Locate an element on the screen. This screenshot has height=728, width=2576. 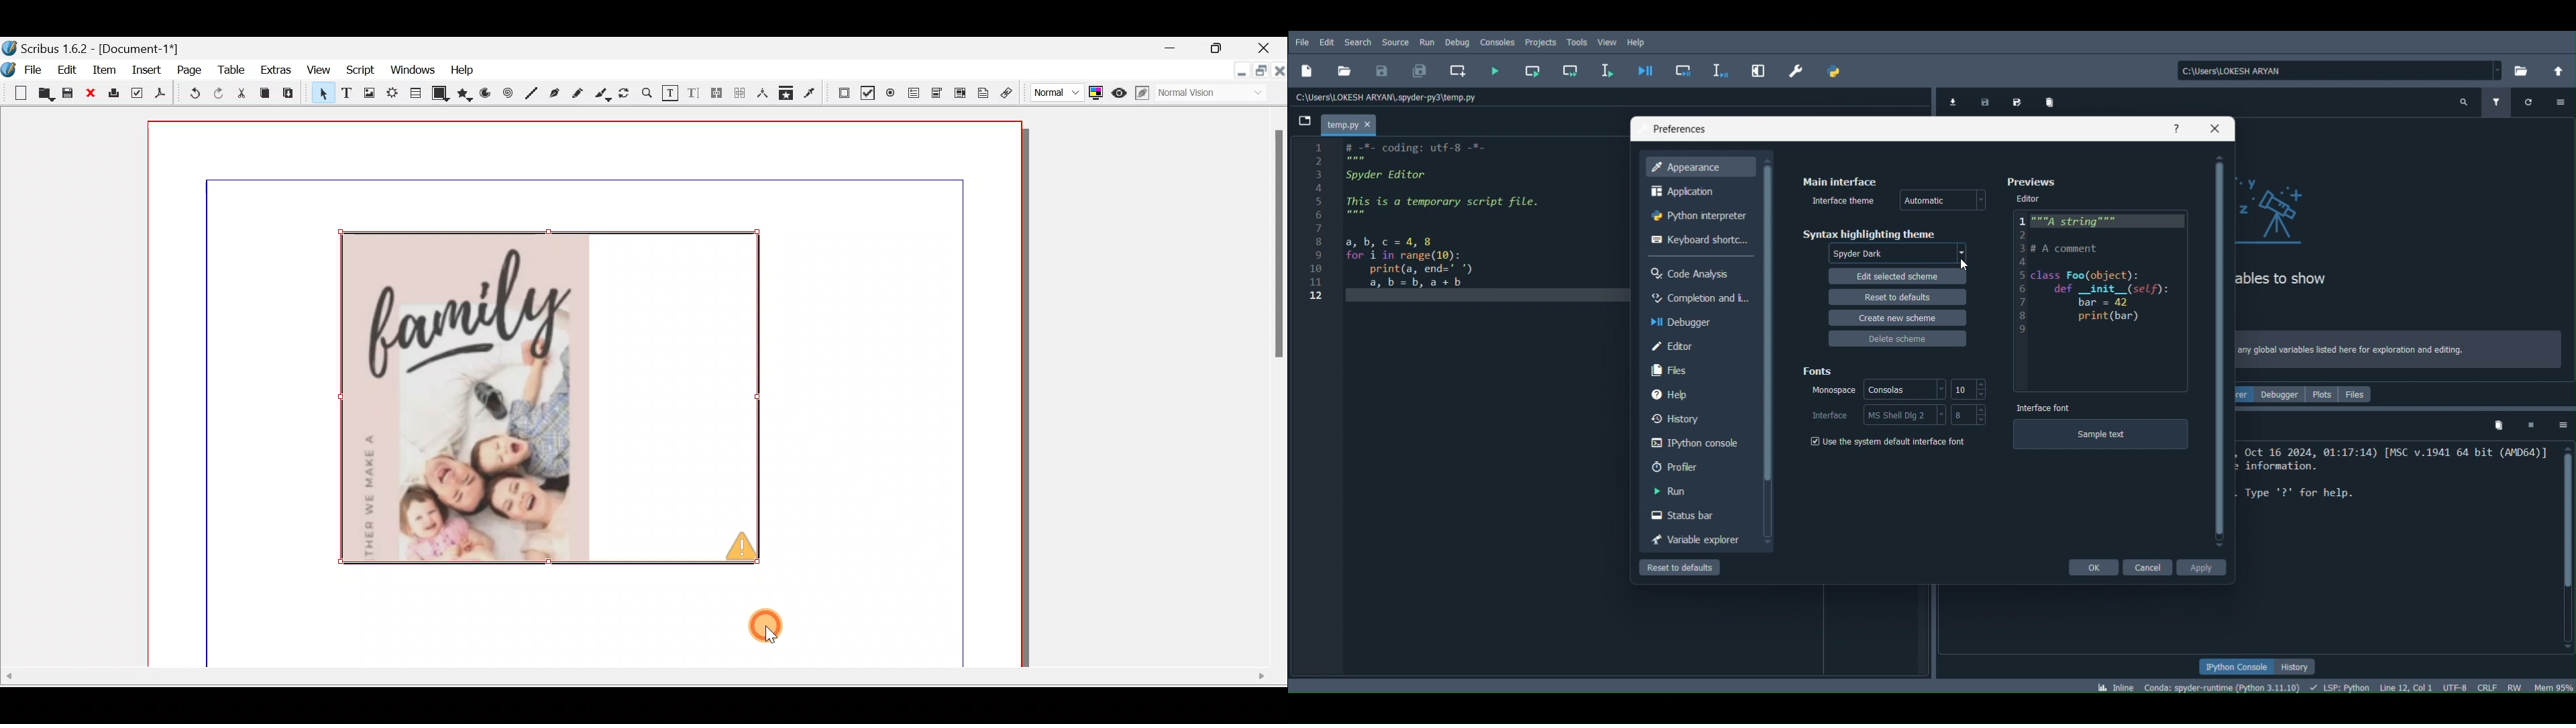
Import data is located at coordinates (1951, 100).